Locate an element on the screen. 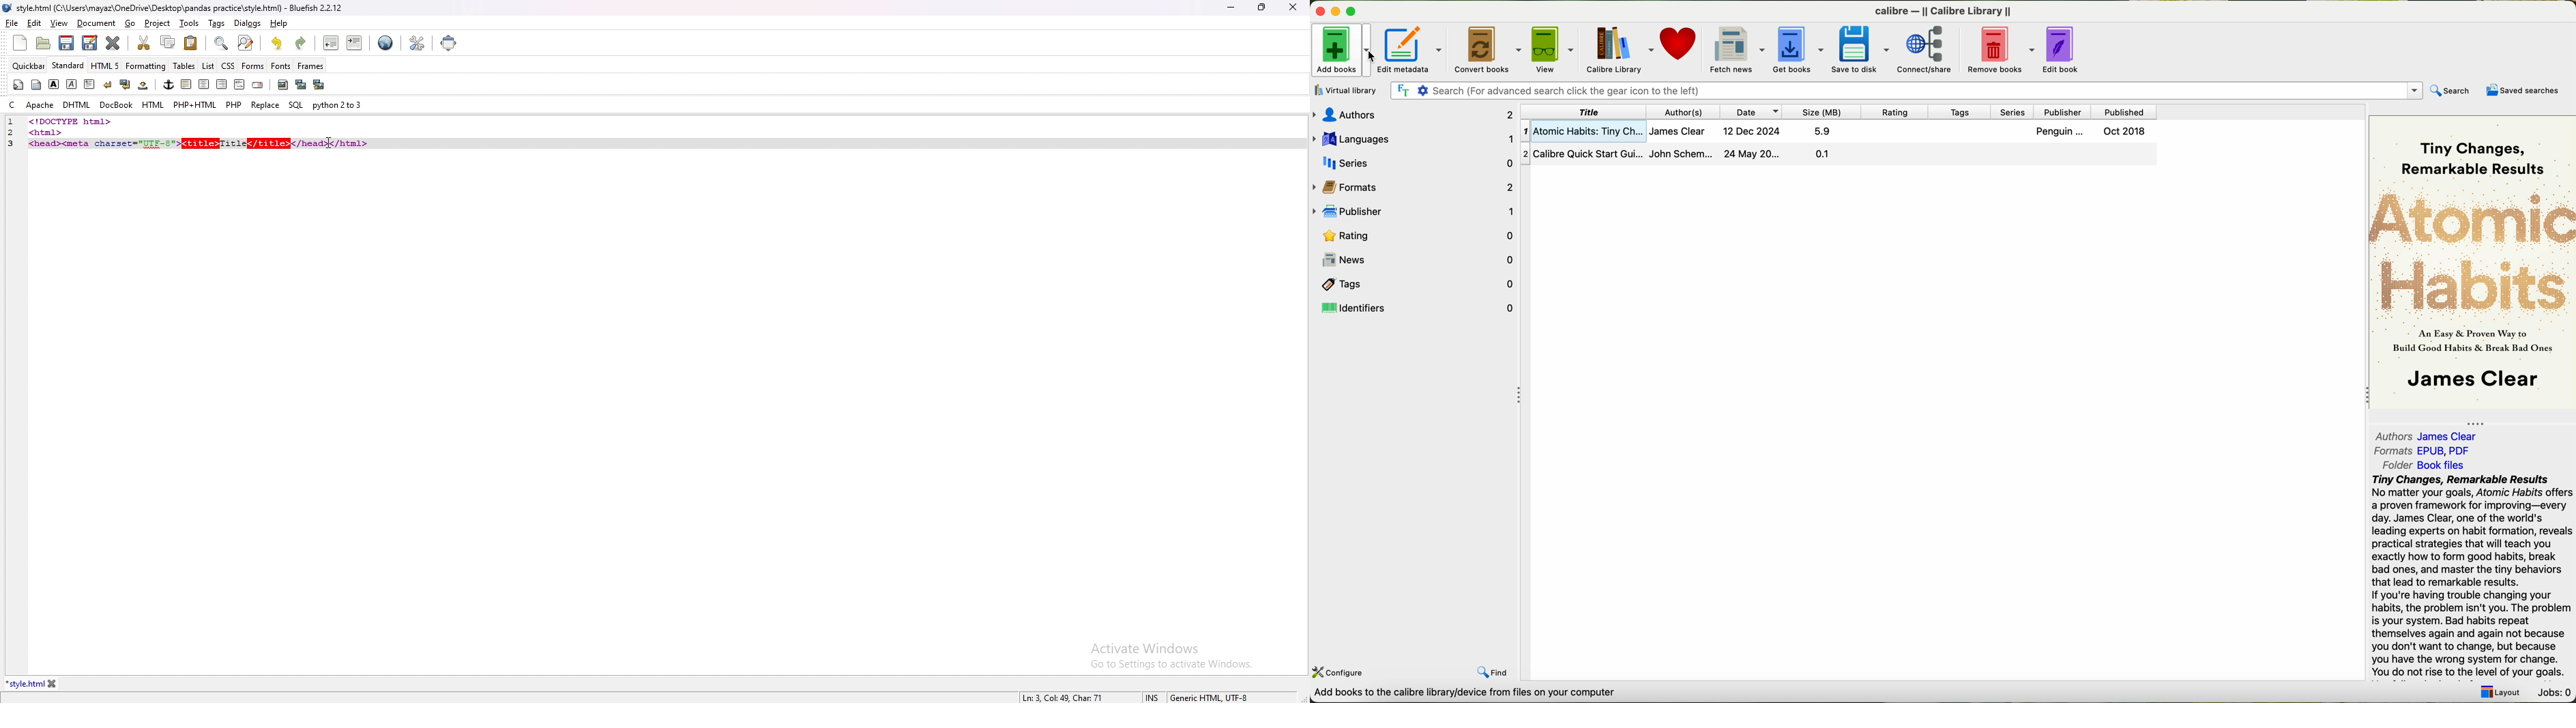 Image resolution: width=2576 pixels, height=728 pixels. cut is located at coordinates (145, 42).